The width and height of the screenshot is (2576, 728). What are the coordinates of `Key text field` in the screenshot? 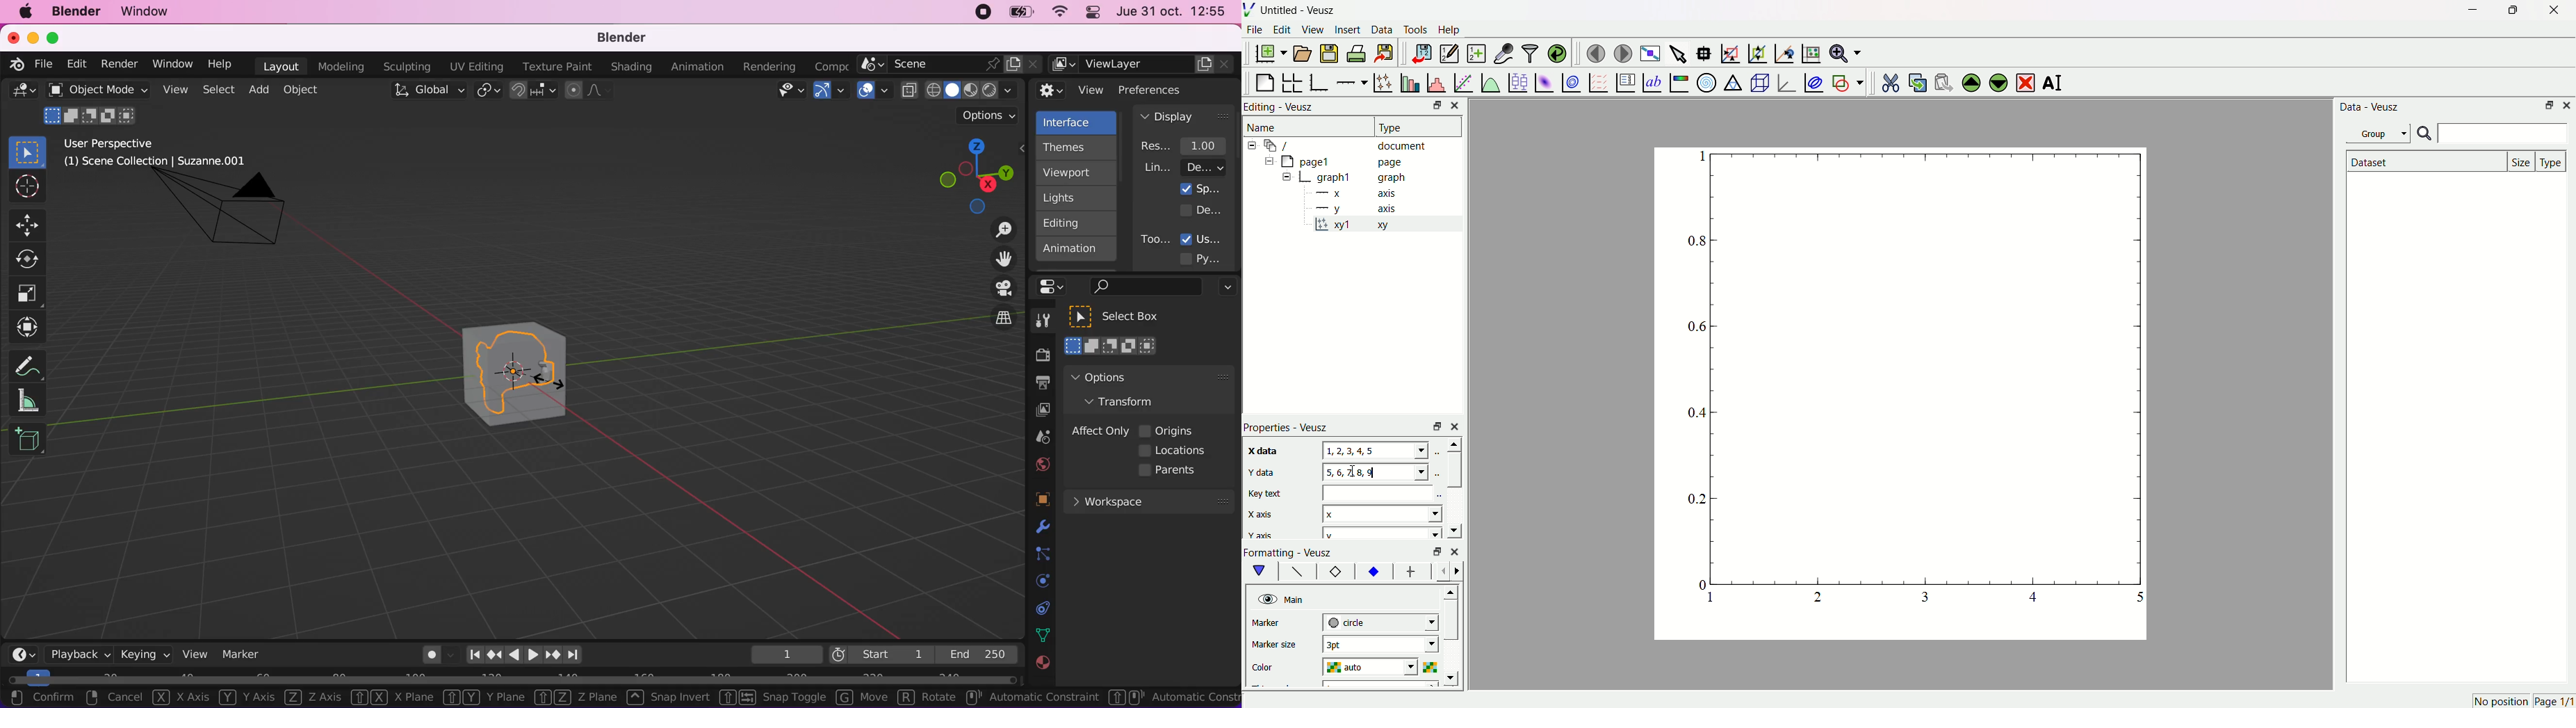 It's located at (1380, 492).